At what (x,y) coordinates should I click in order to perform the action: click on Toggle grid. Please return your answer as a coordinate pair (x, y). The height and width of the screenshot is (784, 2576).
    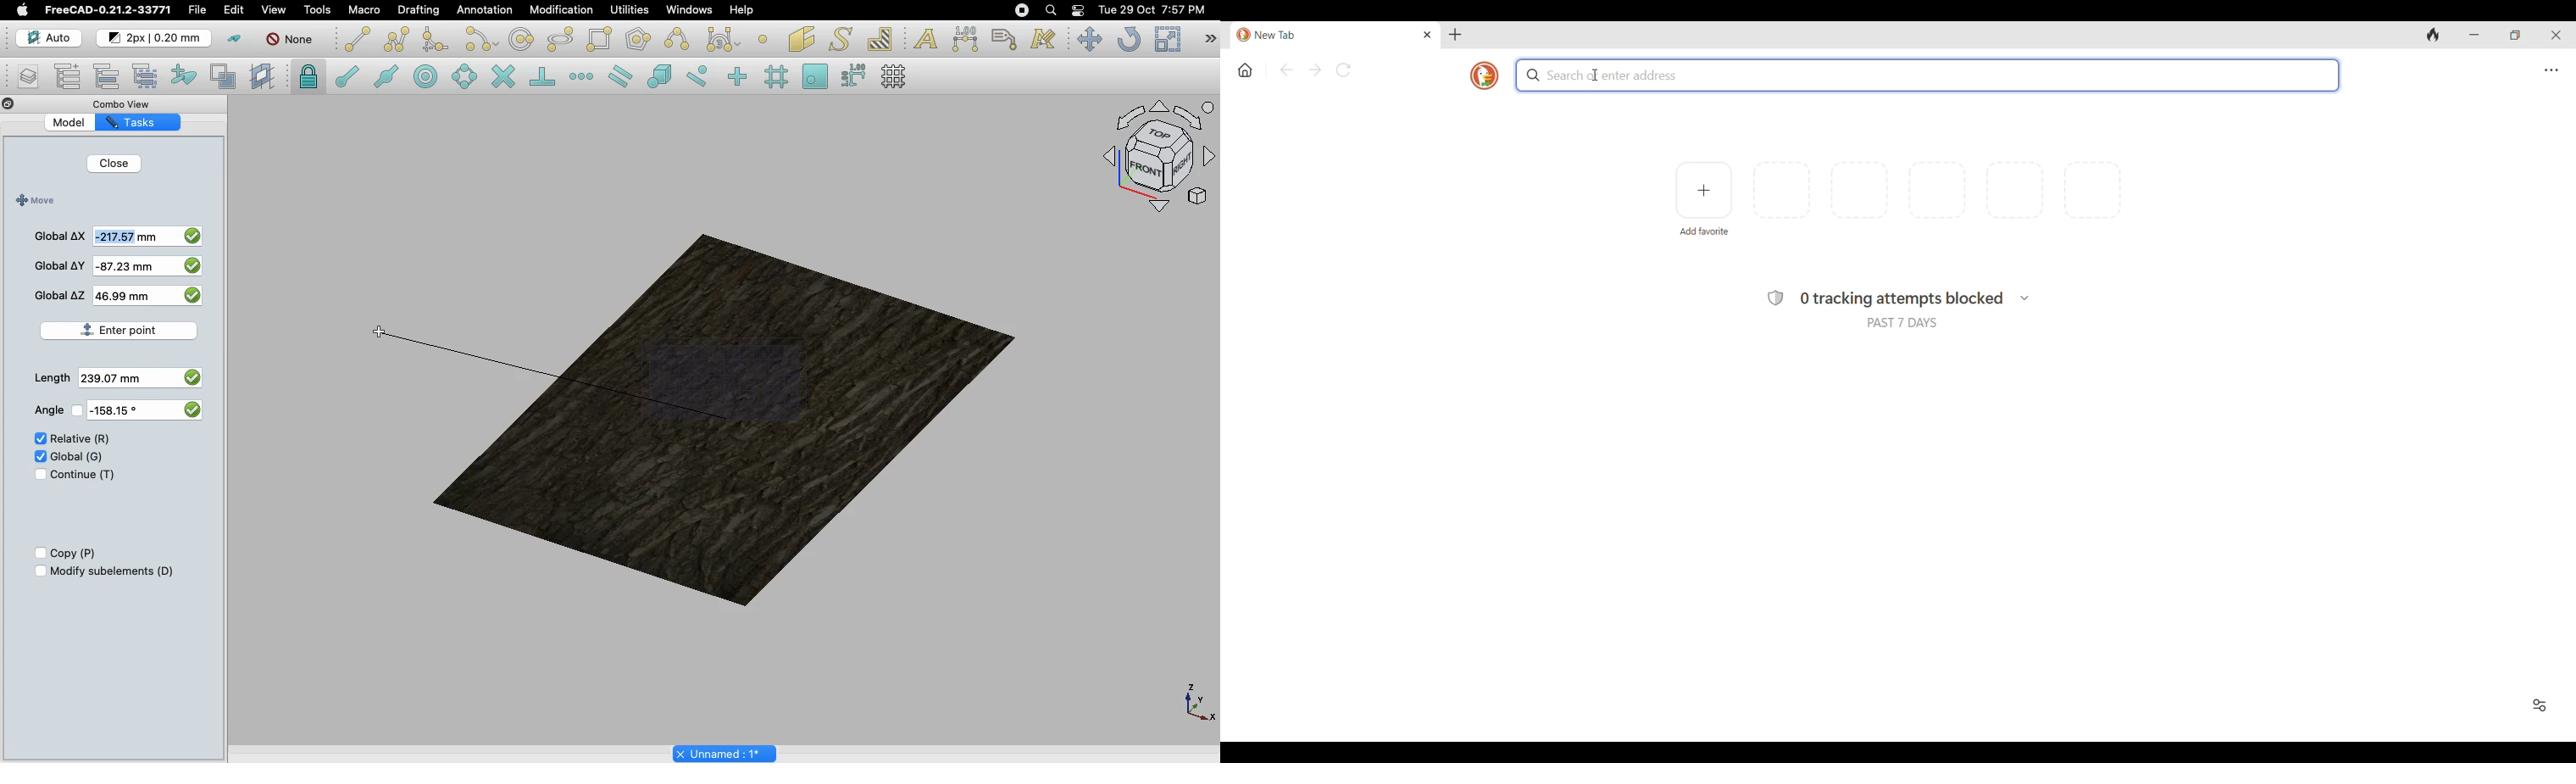
    Looking at the image, I should click on (895, 76).